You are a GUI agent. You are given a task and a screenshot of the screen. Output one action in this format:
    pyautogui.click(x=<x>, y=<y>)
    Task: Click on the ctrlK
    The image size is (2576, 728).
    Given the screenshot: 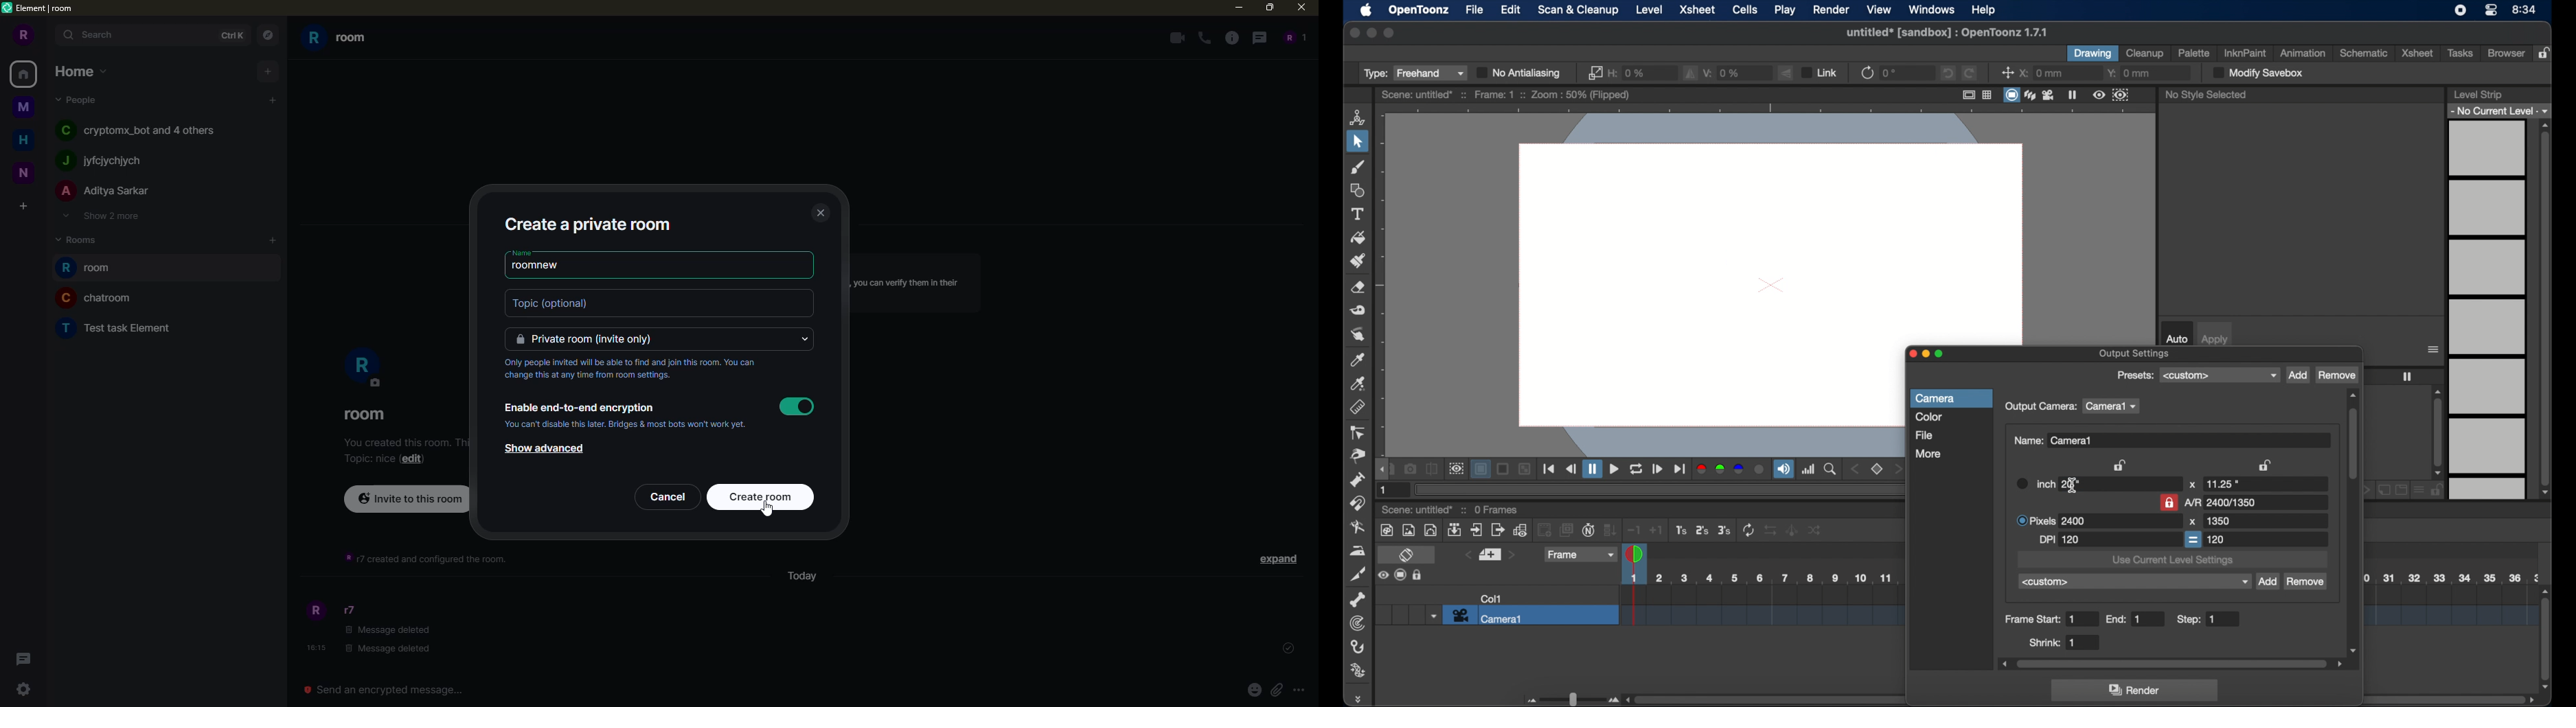 What is the action you would take?
    pyautogui.click(x=231, y=36)
    